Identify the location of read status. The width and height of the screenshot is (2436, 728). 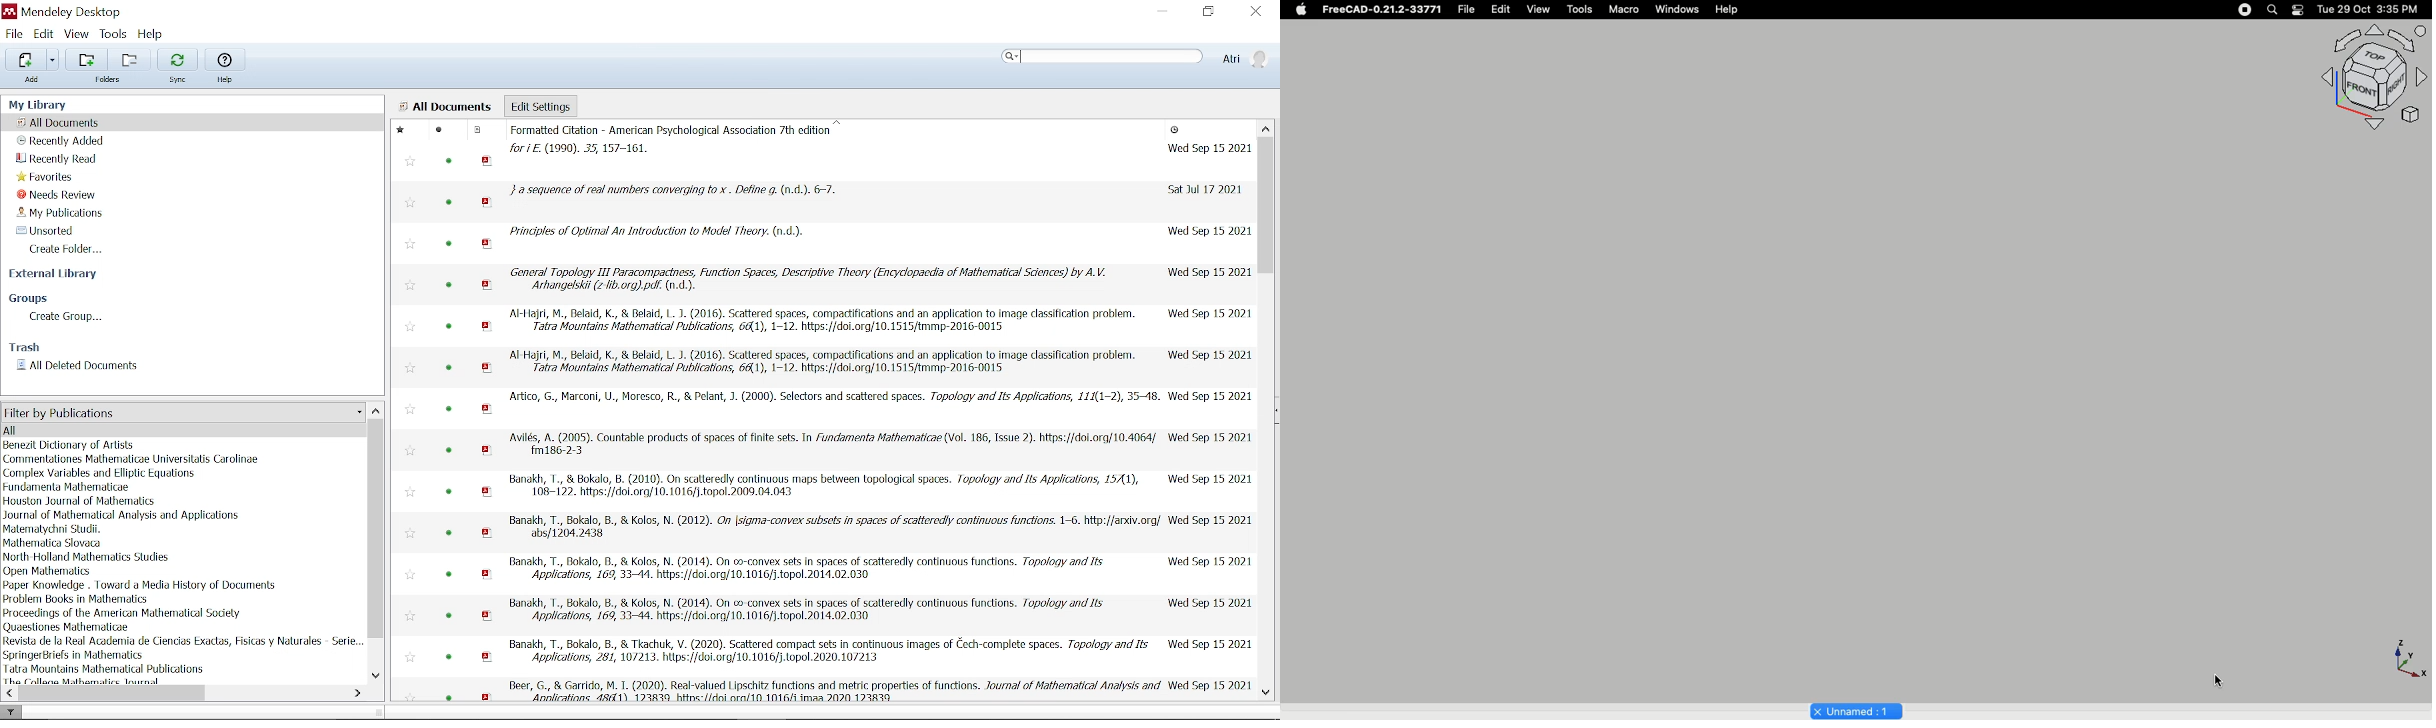
(451, 161).